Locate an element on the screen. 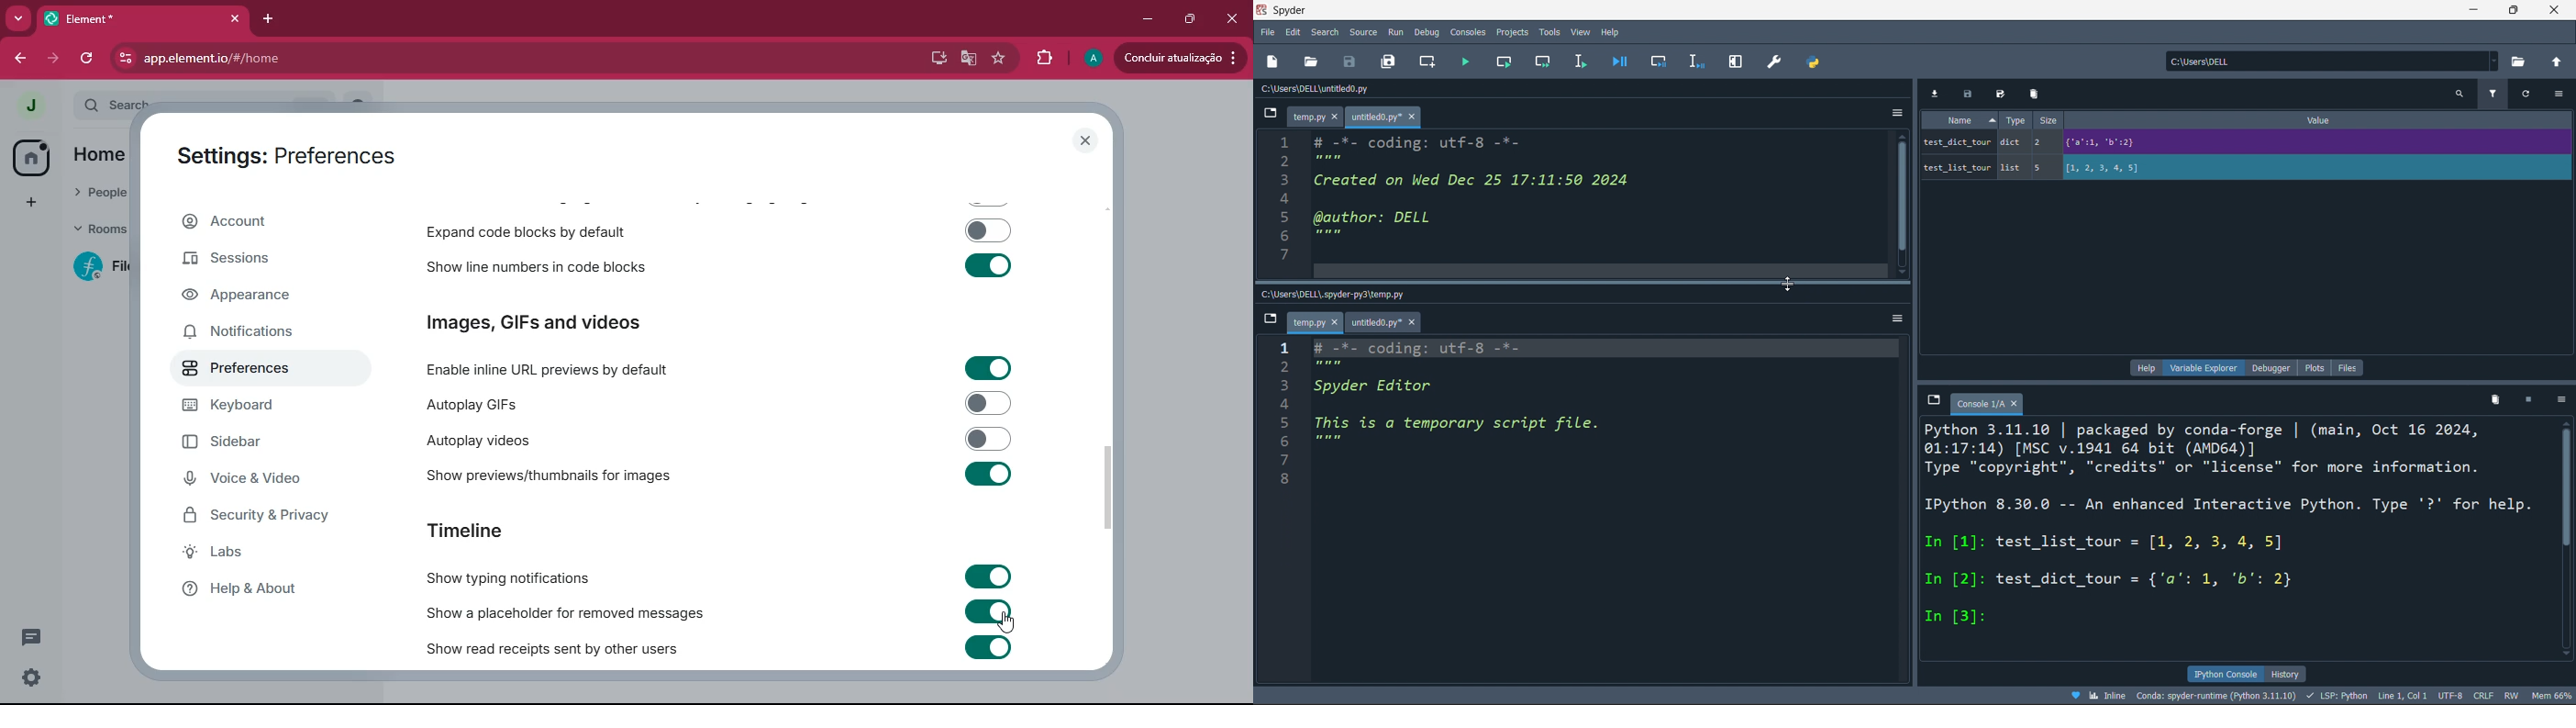  edit is located at coordinates (1293, 32).